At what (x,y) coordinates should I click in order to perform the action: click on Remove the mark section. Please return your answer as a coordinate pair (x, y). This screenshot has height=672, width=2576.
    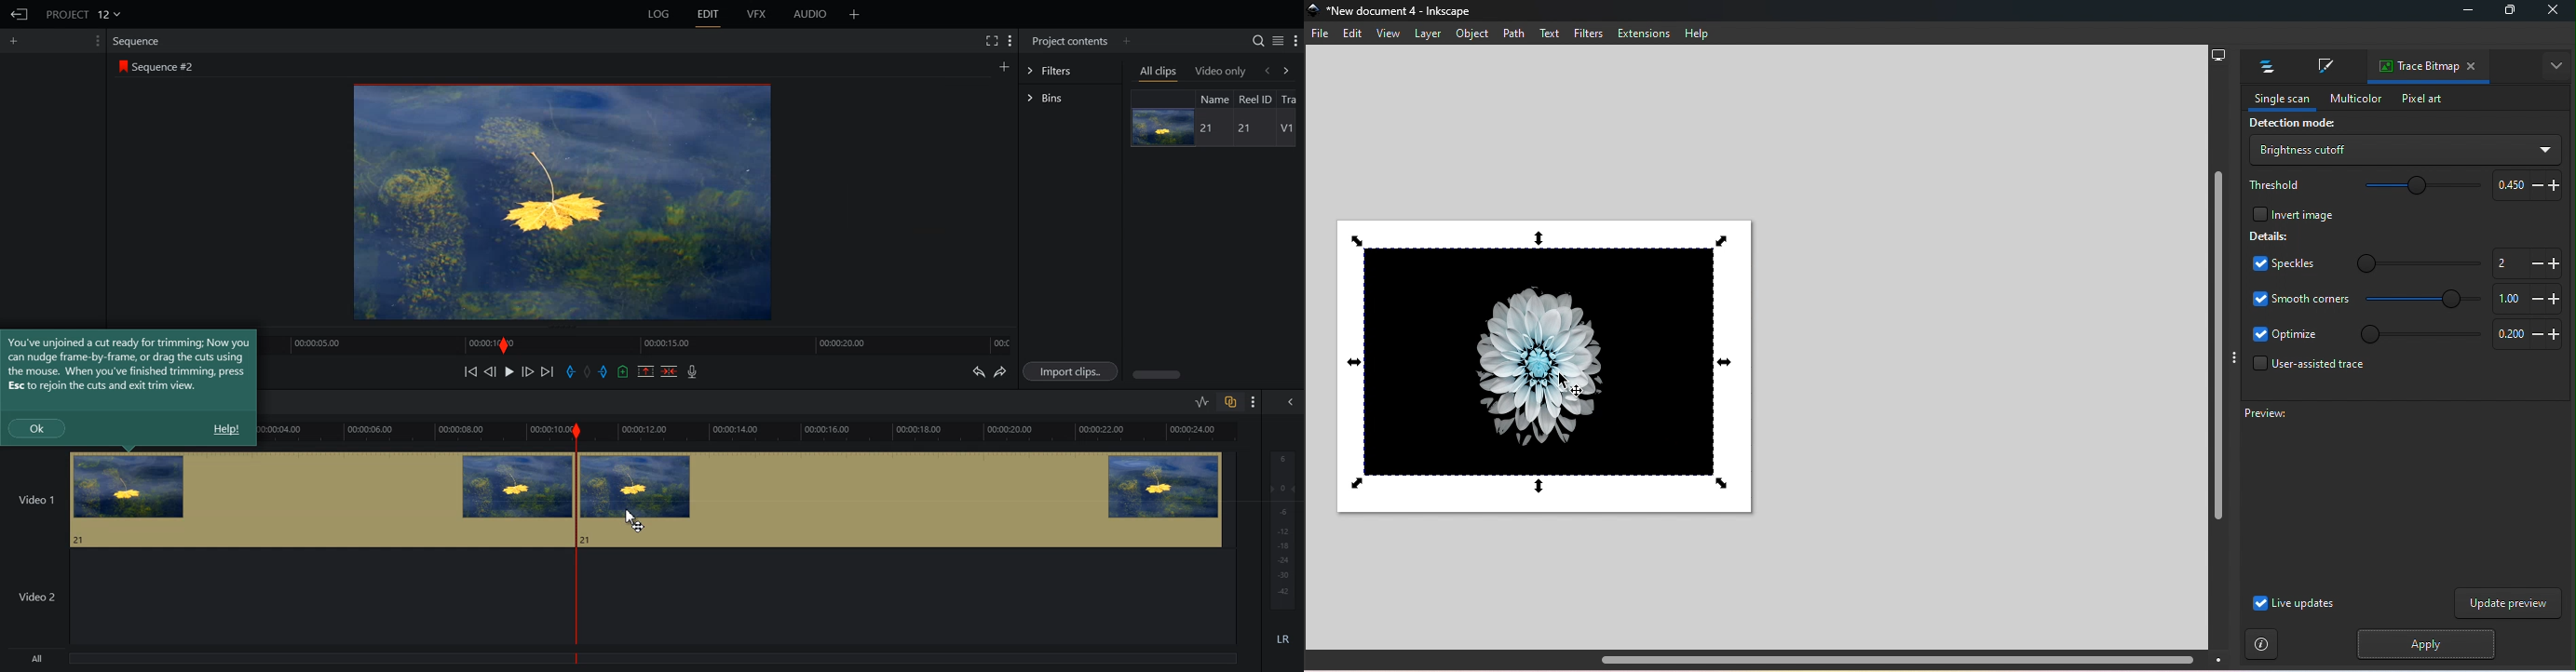
    Looking at the image, I should click on (646, 371).